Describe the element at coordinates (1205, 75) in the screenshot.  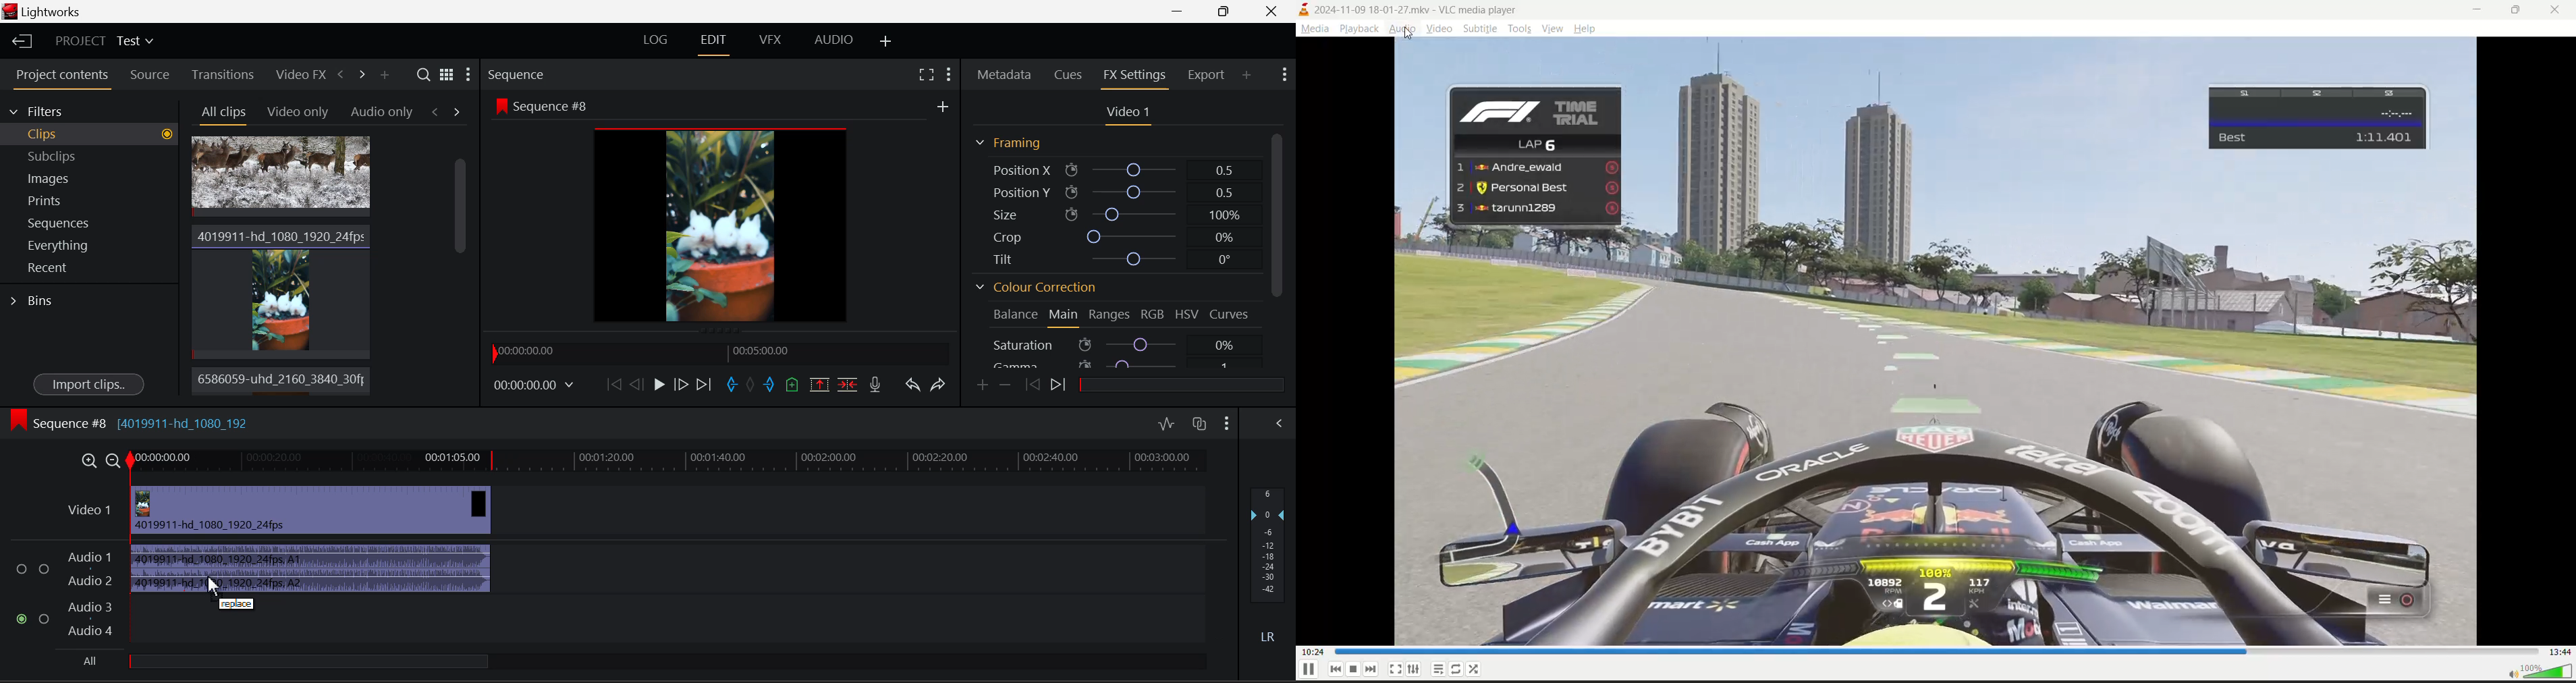
I see `Export` at that location.